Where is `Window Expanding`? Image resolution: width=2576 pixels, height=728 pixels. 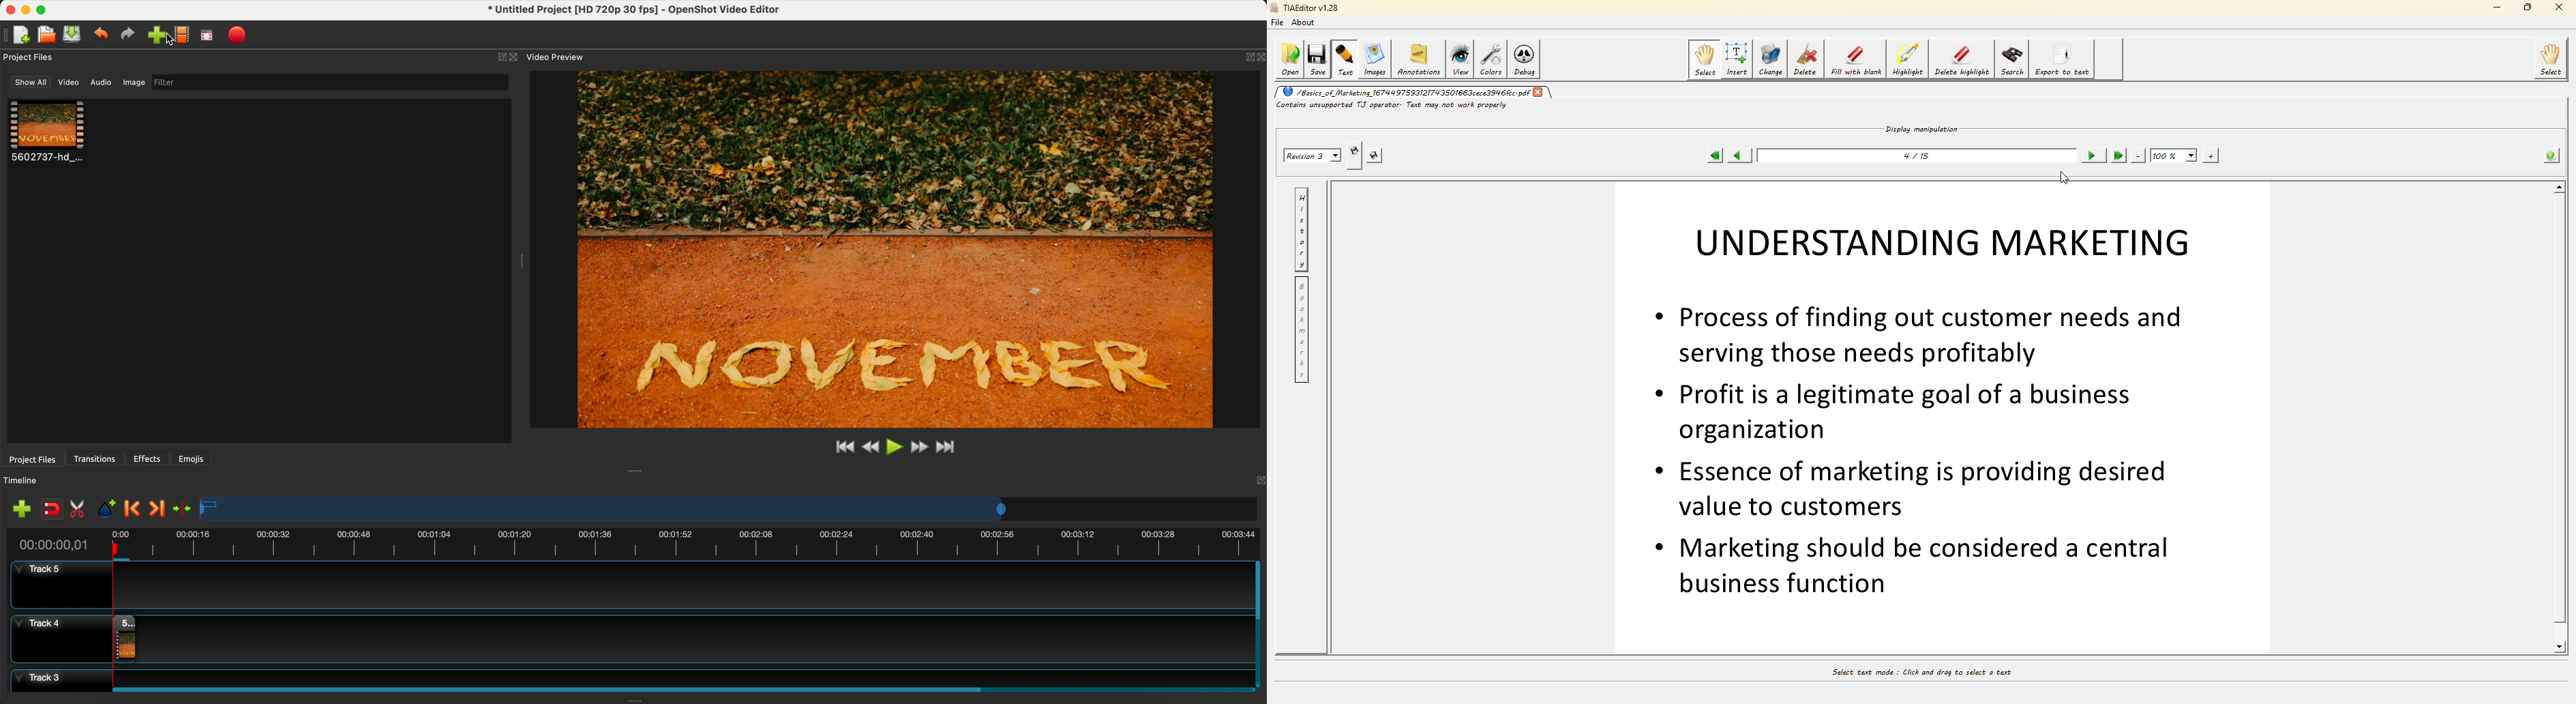 Window Expanding is located at coordinates (636, 470).